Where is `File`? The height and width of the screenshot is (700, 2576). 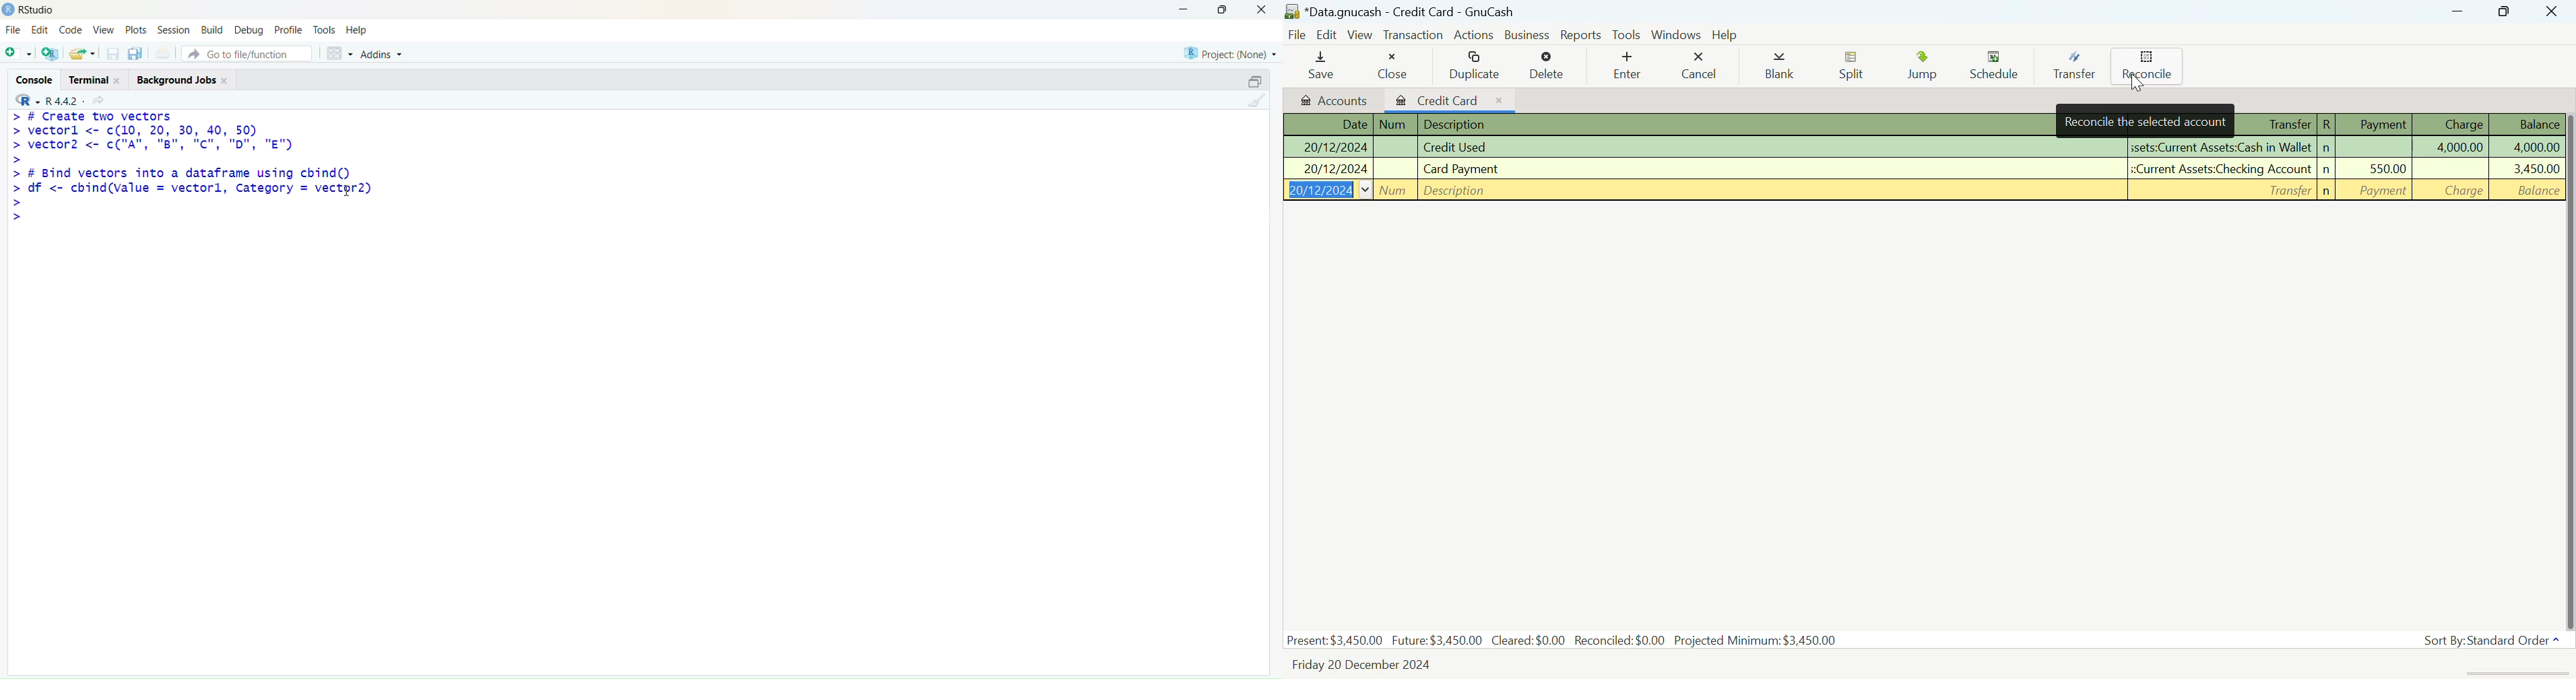 File is located at coordinates (15, 29).